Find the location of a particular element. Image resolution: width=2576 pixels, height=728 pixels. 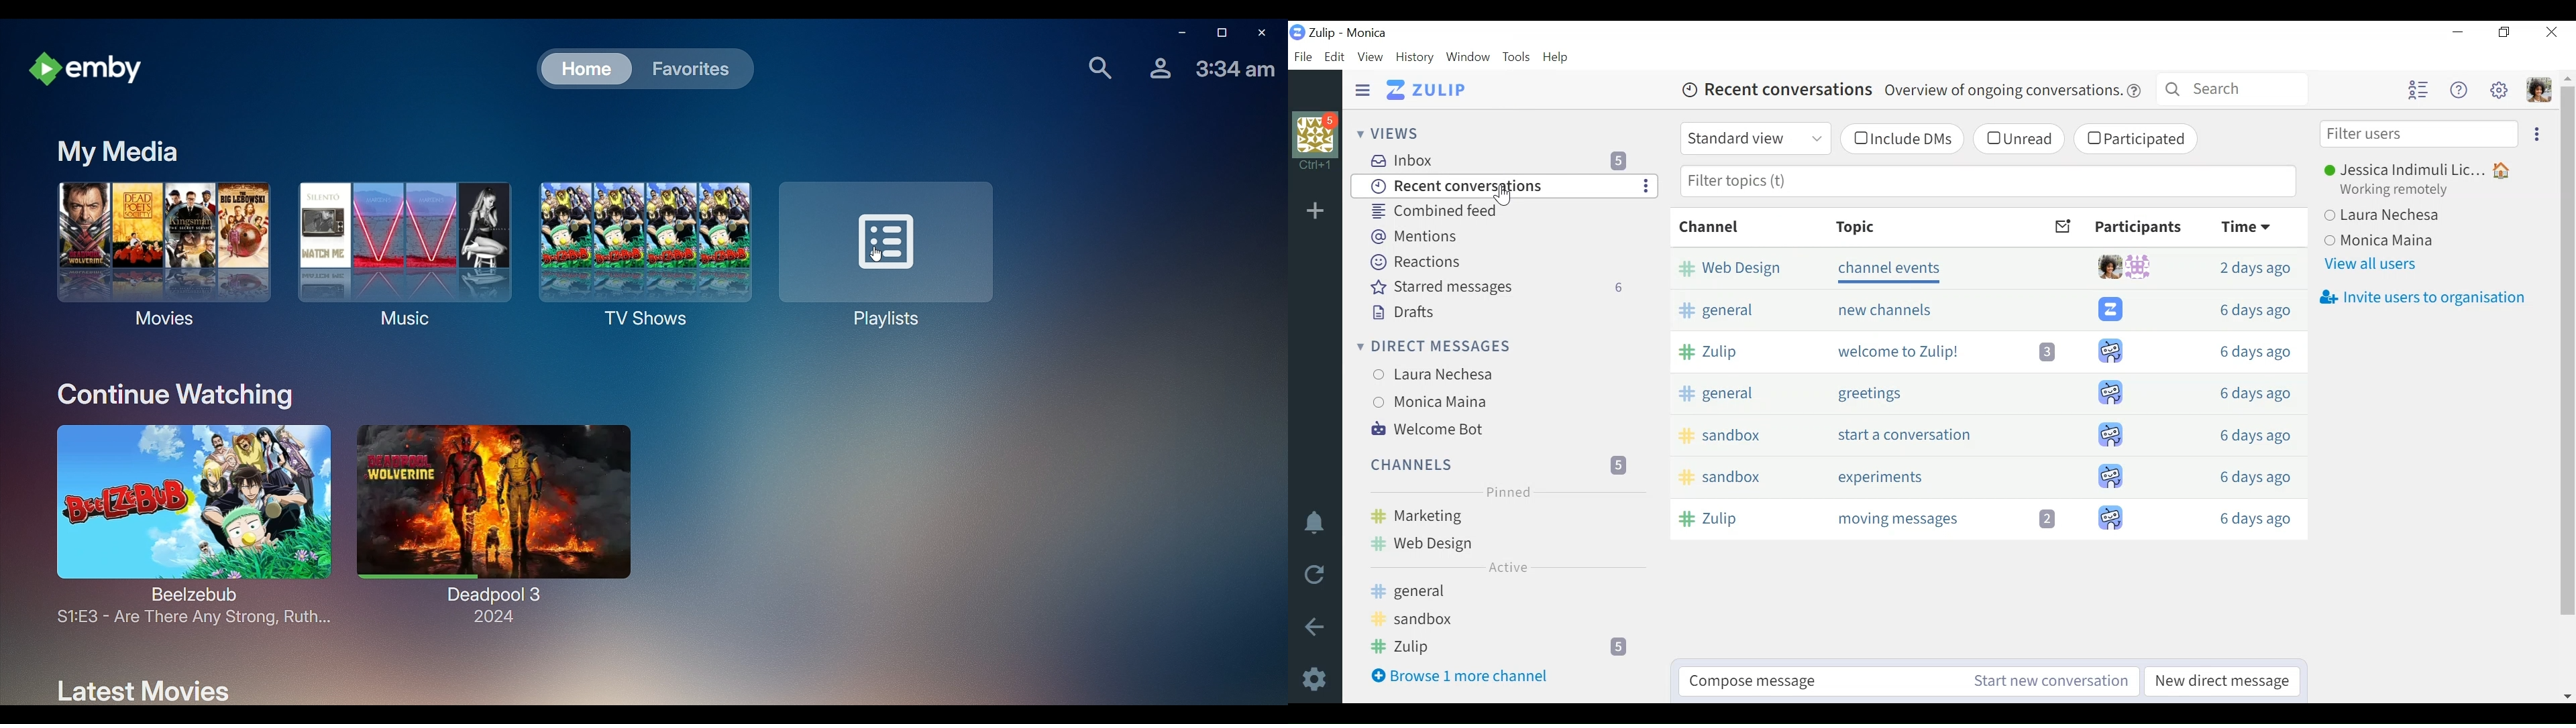

Search is located at coordinates (2233, 88).